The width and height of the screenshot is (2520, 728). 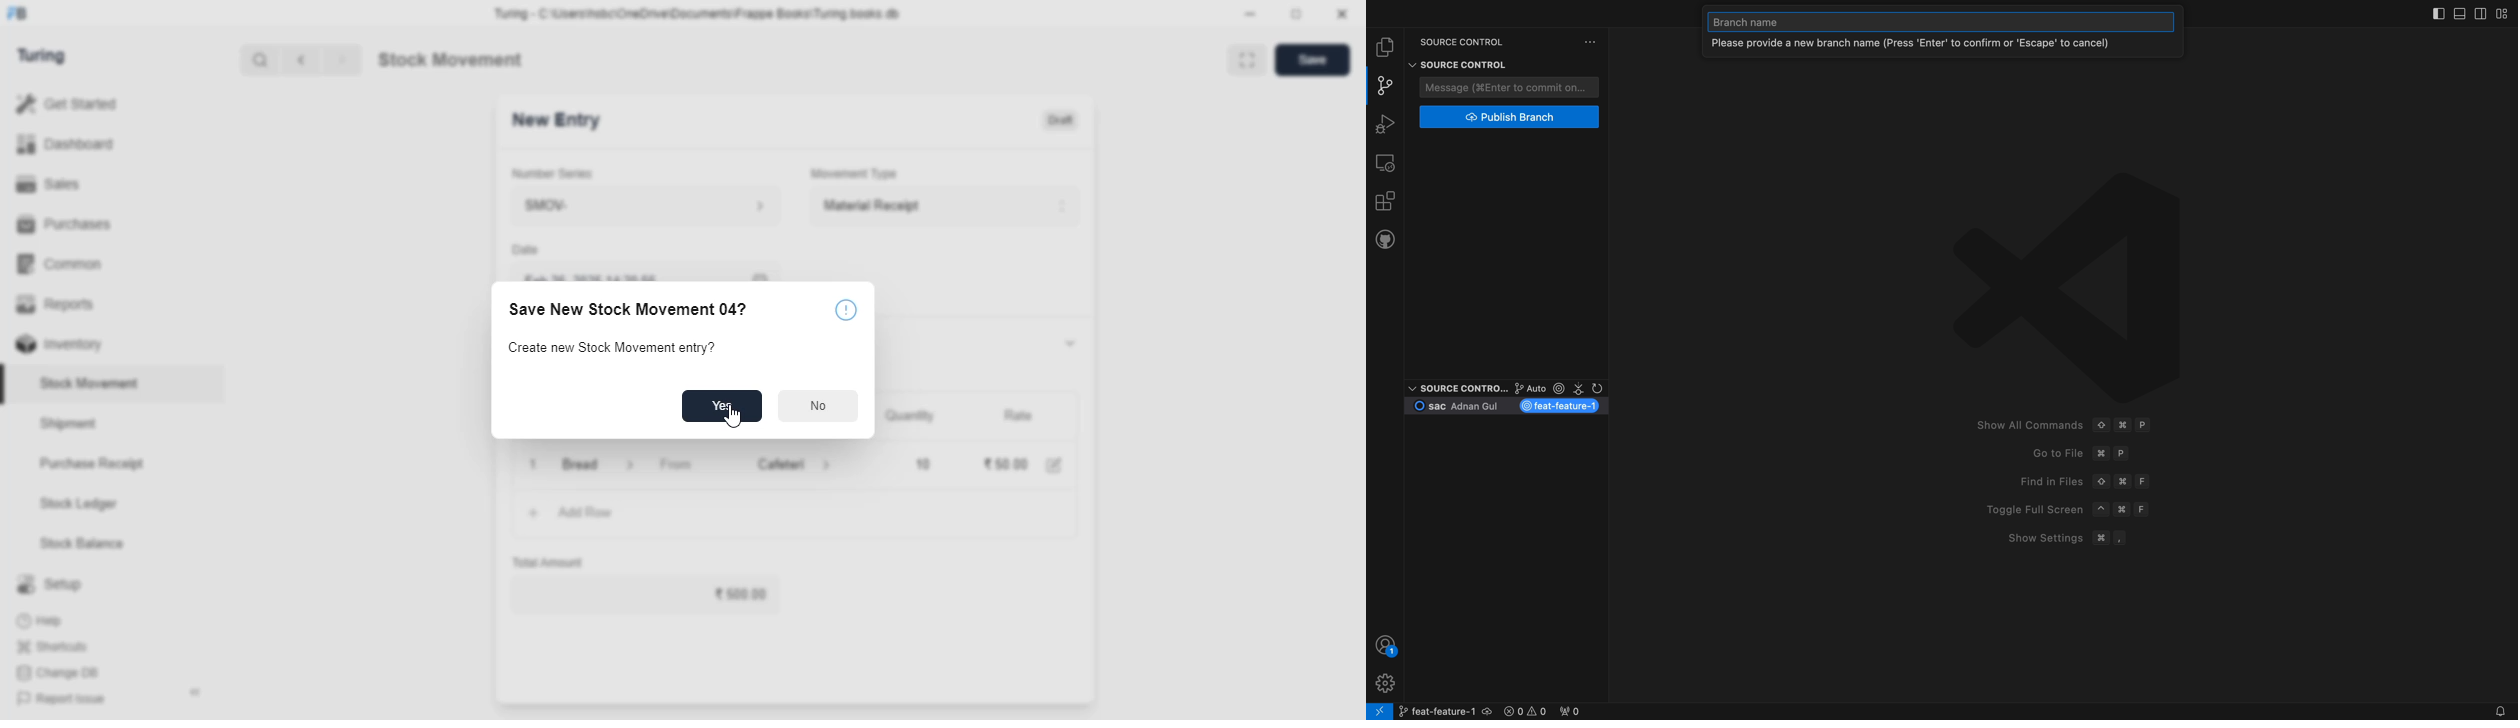 I want to click on toggle sidebar, so click(x=196, y=692).